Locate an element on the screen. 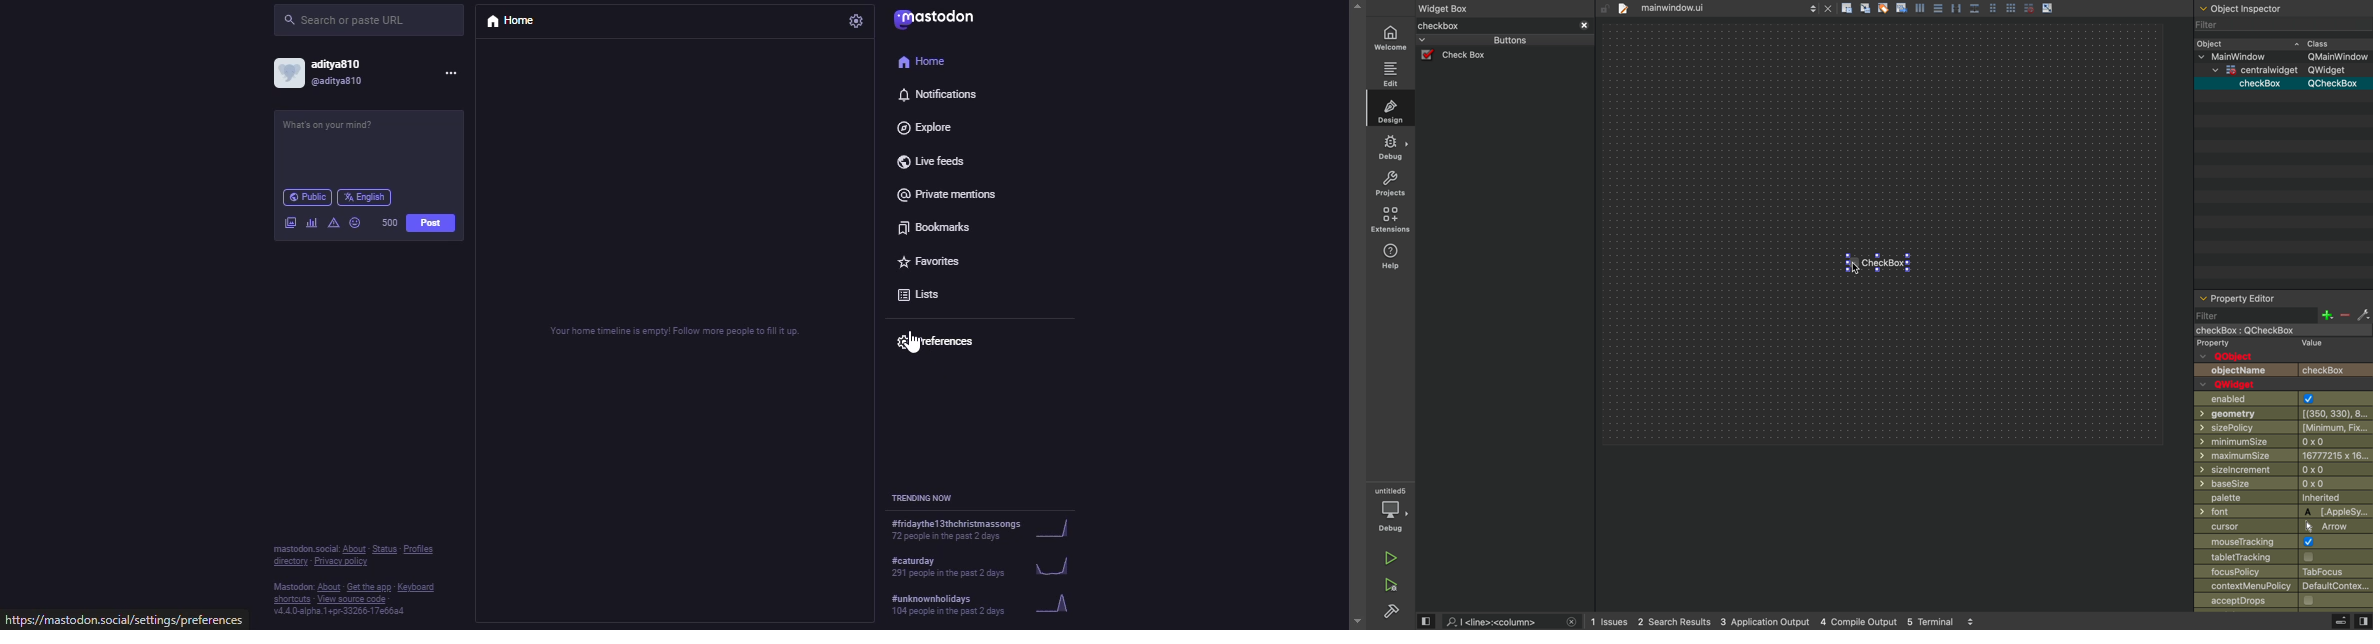 This screenshot has width=2380, height=644. notifications is located at coordinates (936, 95).